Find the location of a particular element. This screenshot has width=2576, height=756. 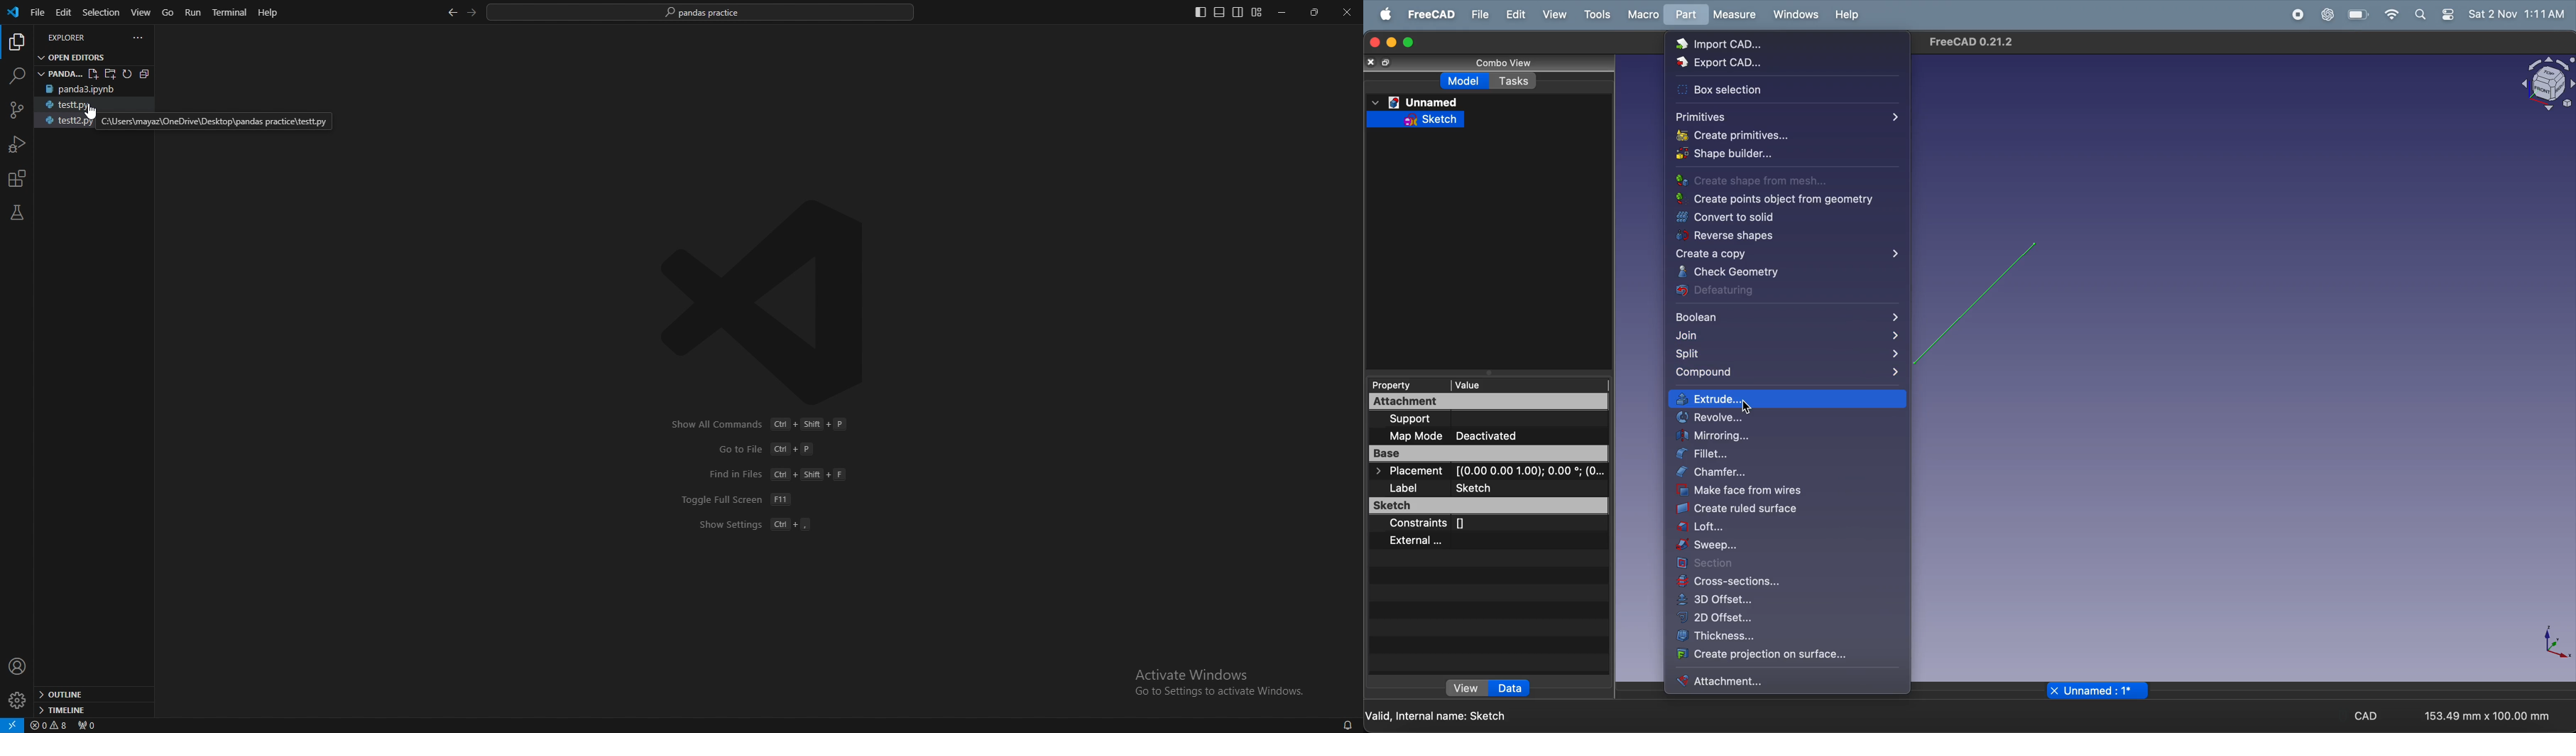

search is located at coordinates (2421, 15).